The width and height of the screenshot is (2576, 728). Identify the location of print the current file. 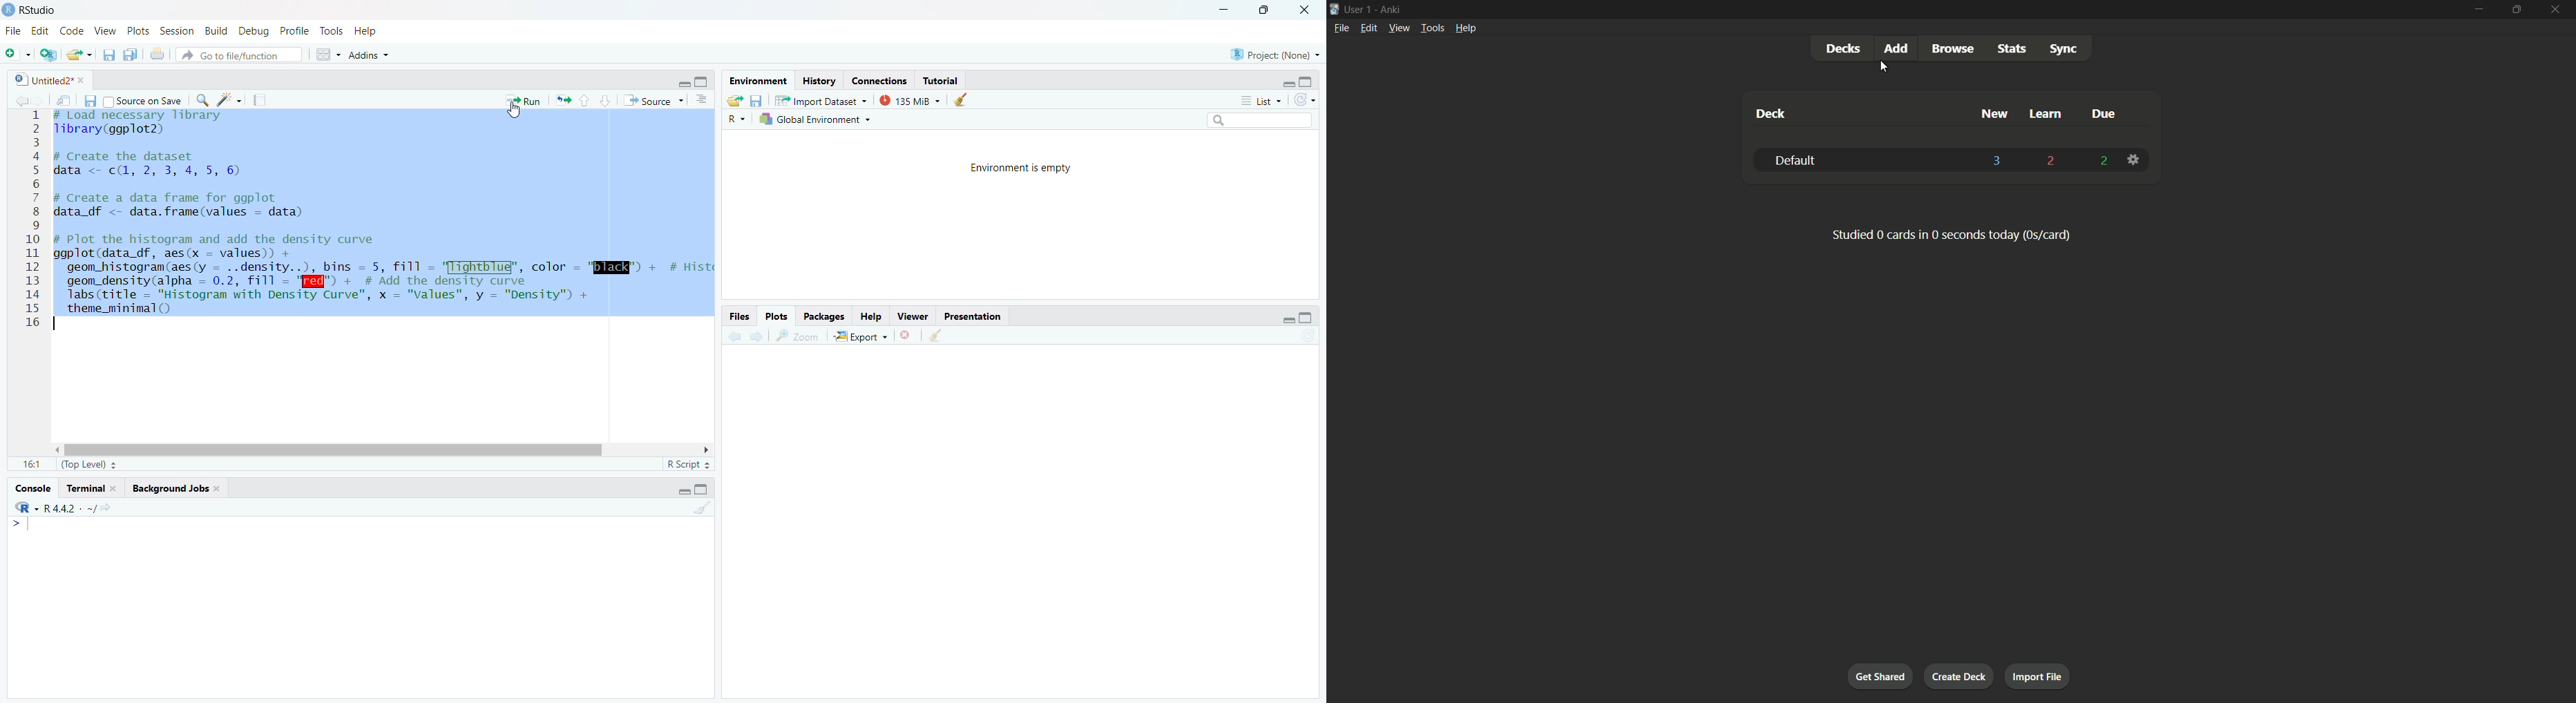
(158, 56).